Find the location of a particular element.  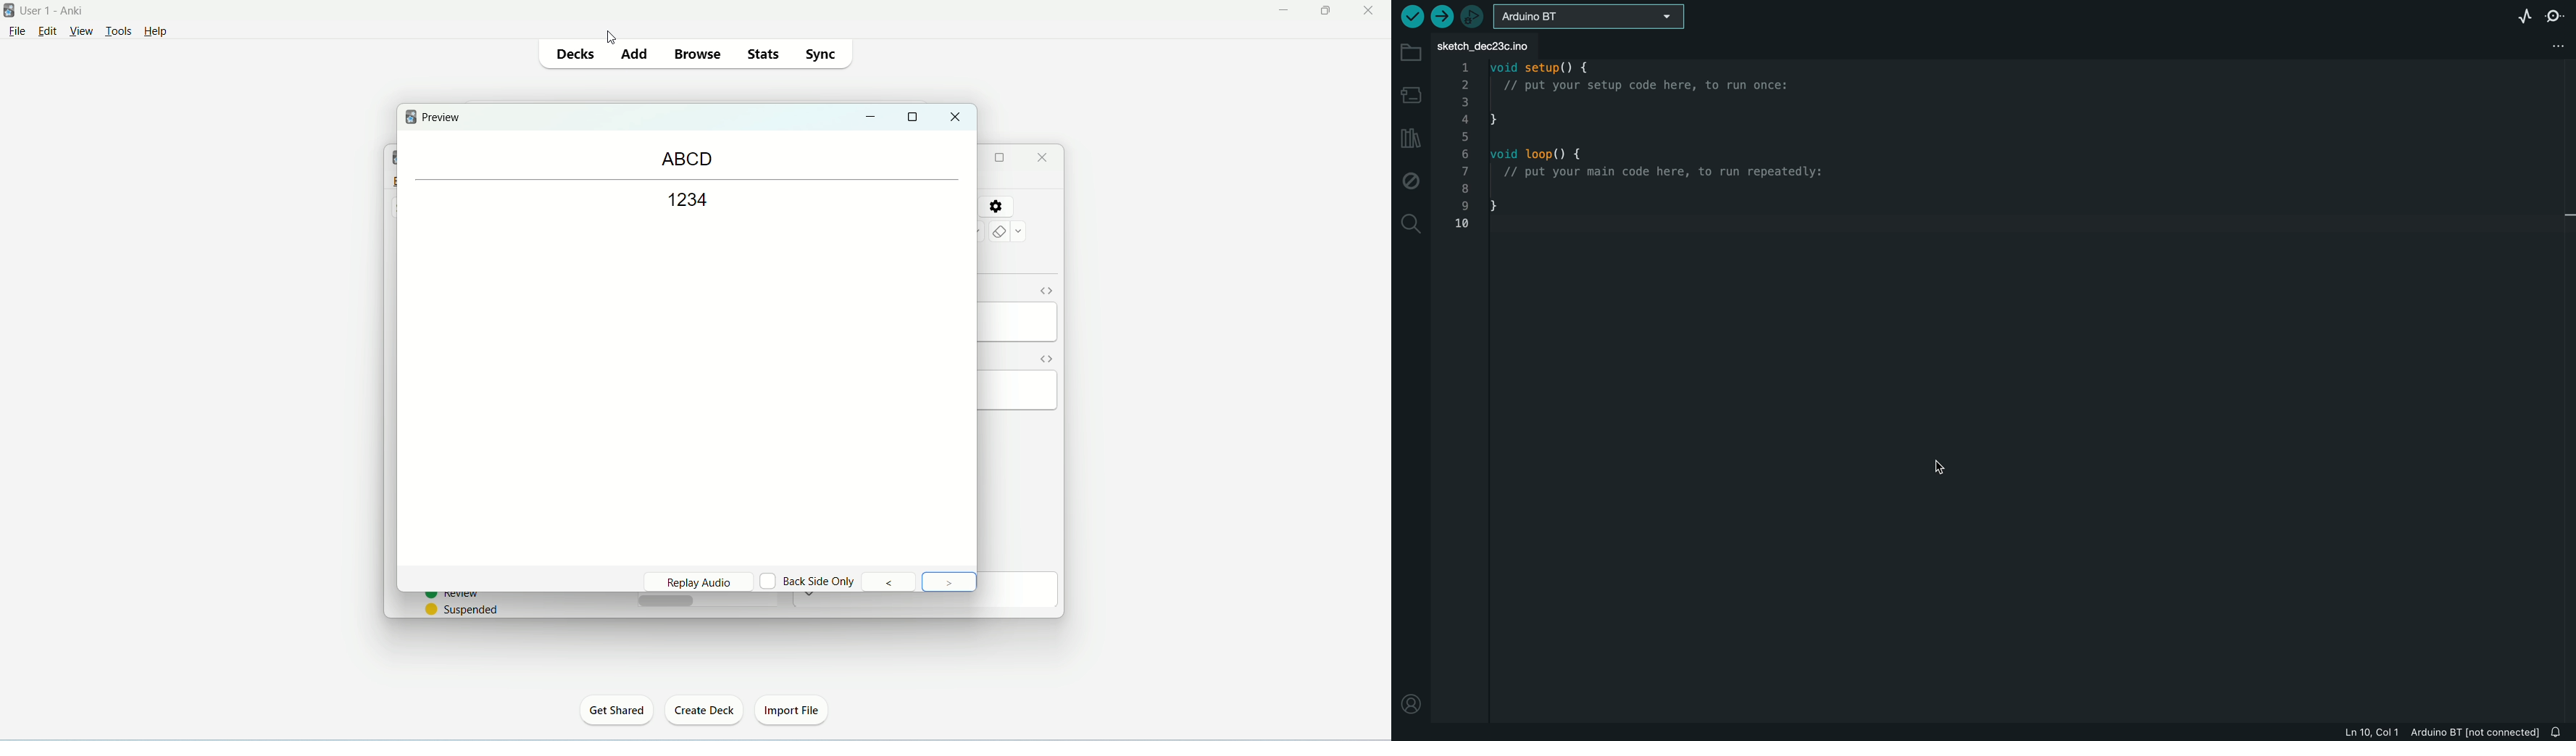

1234 is located at coordinates (688, 202).